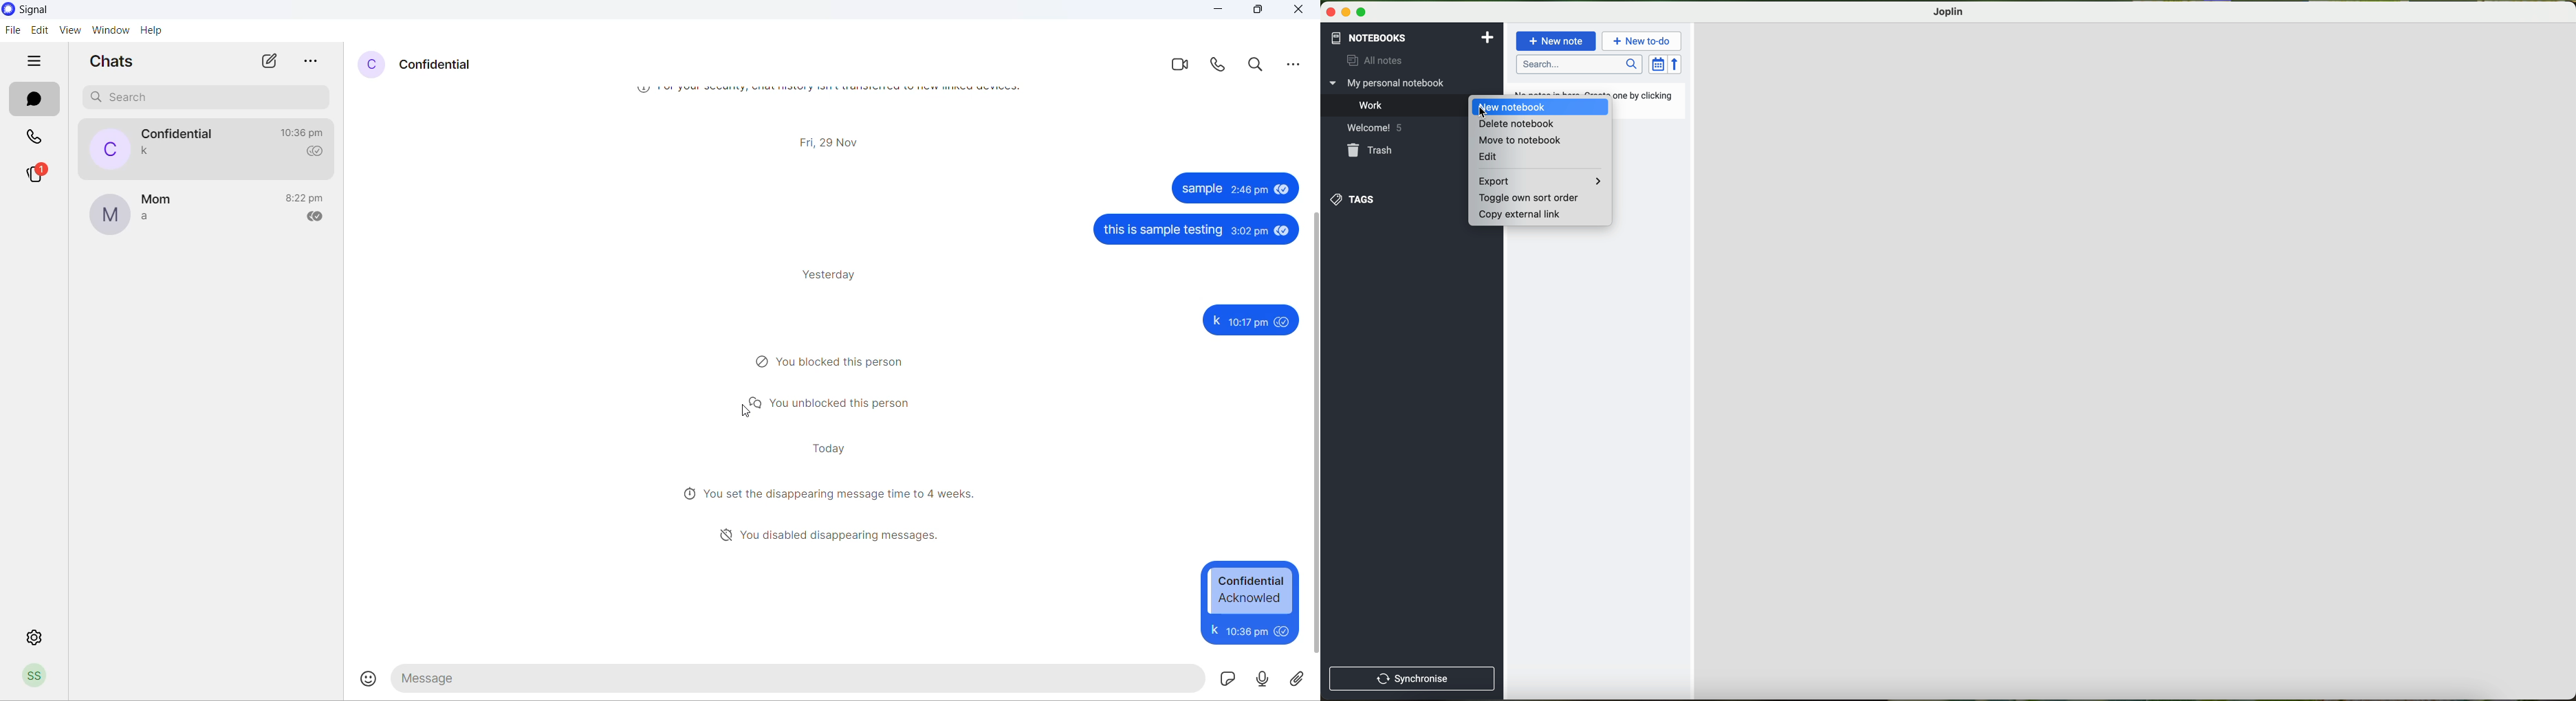 Image resolution: width=2576 pixels, height=728 pixels. Describe the element at coordinates (149, 152) in the screenshot. I see `last message` at that location.